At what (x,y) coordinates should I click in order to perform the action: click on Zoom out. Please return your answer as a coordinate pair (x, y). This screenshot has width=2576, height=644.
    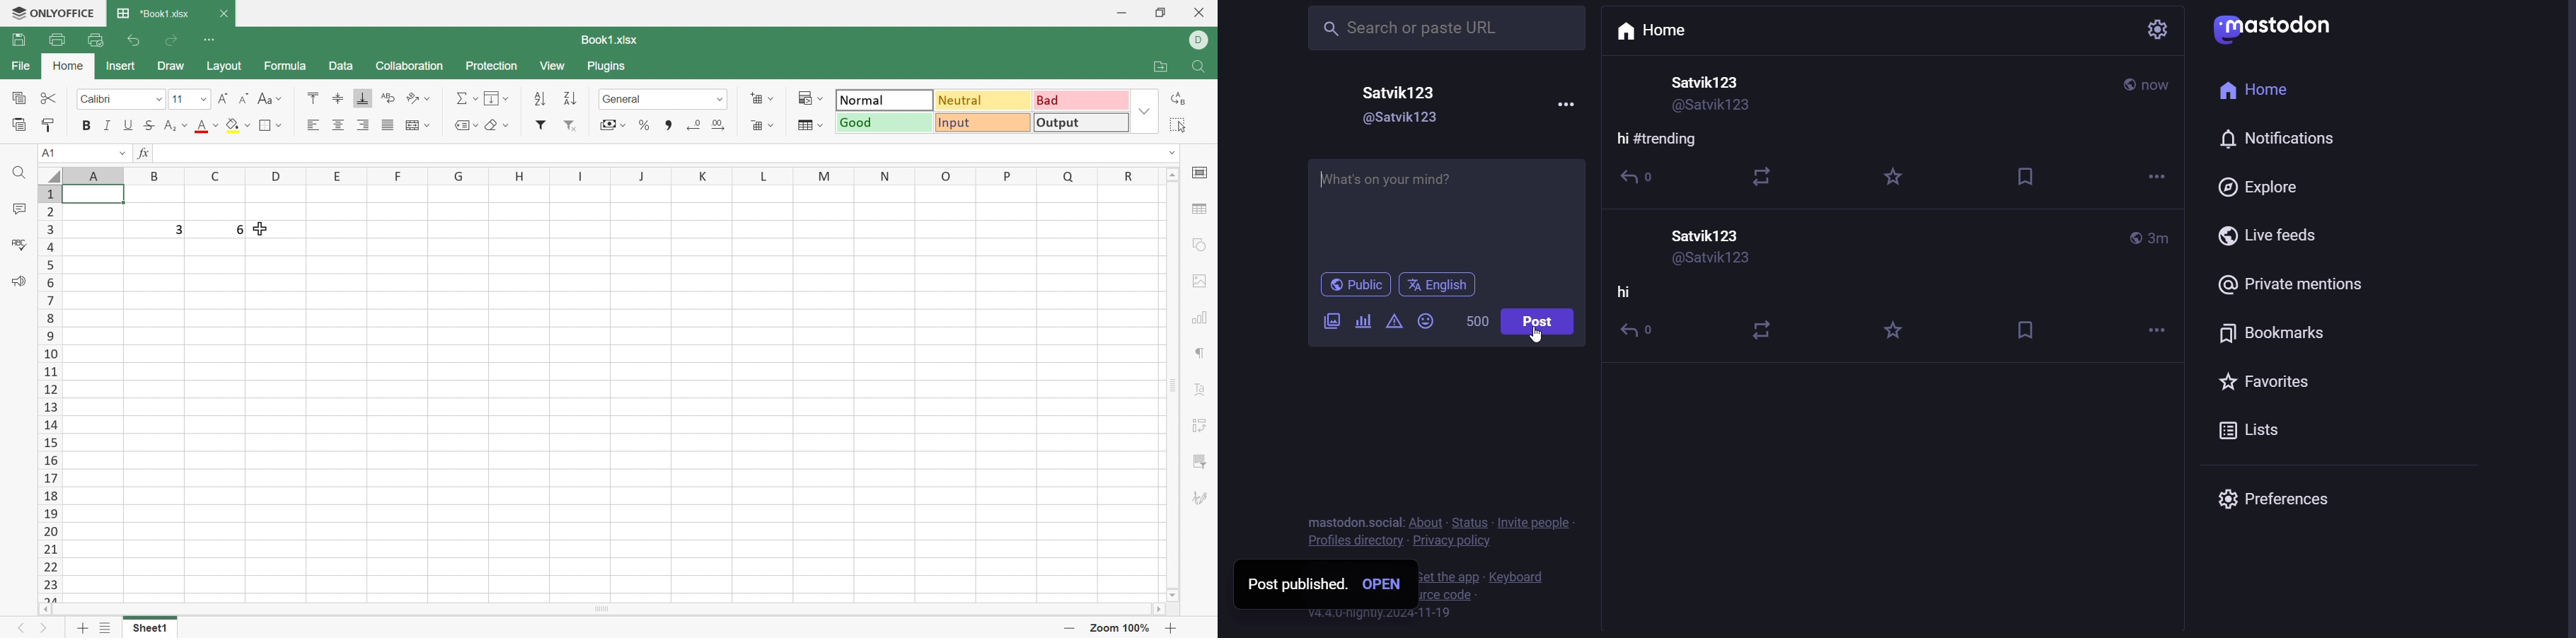
    Looking at the image, I should click on (1069, 629).